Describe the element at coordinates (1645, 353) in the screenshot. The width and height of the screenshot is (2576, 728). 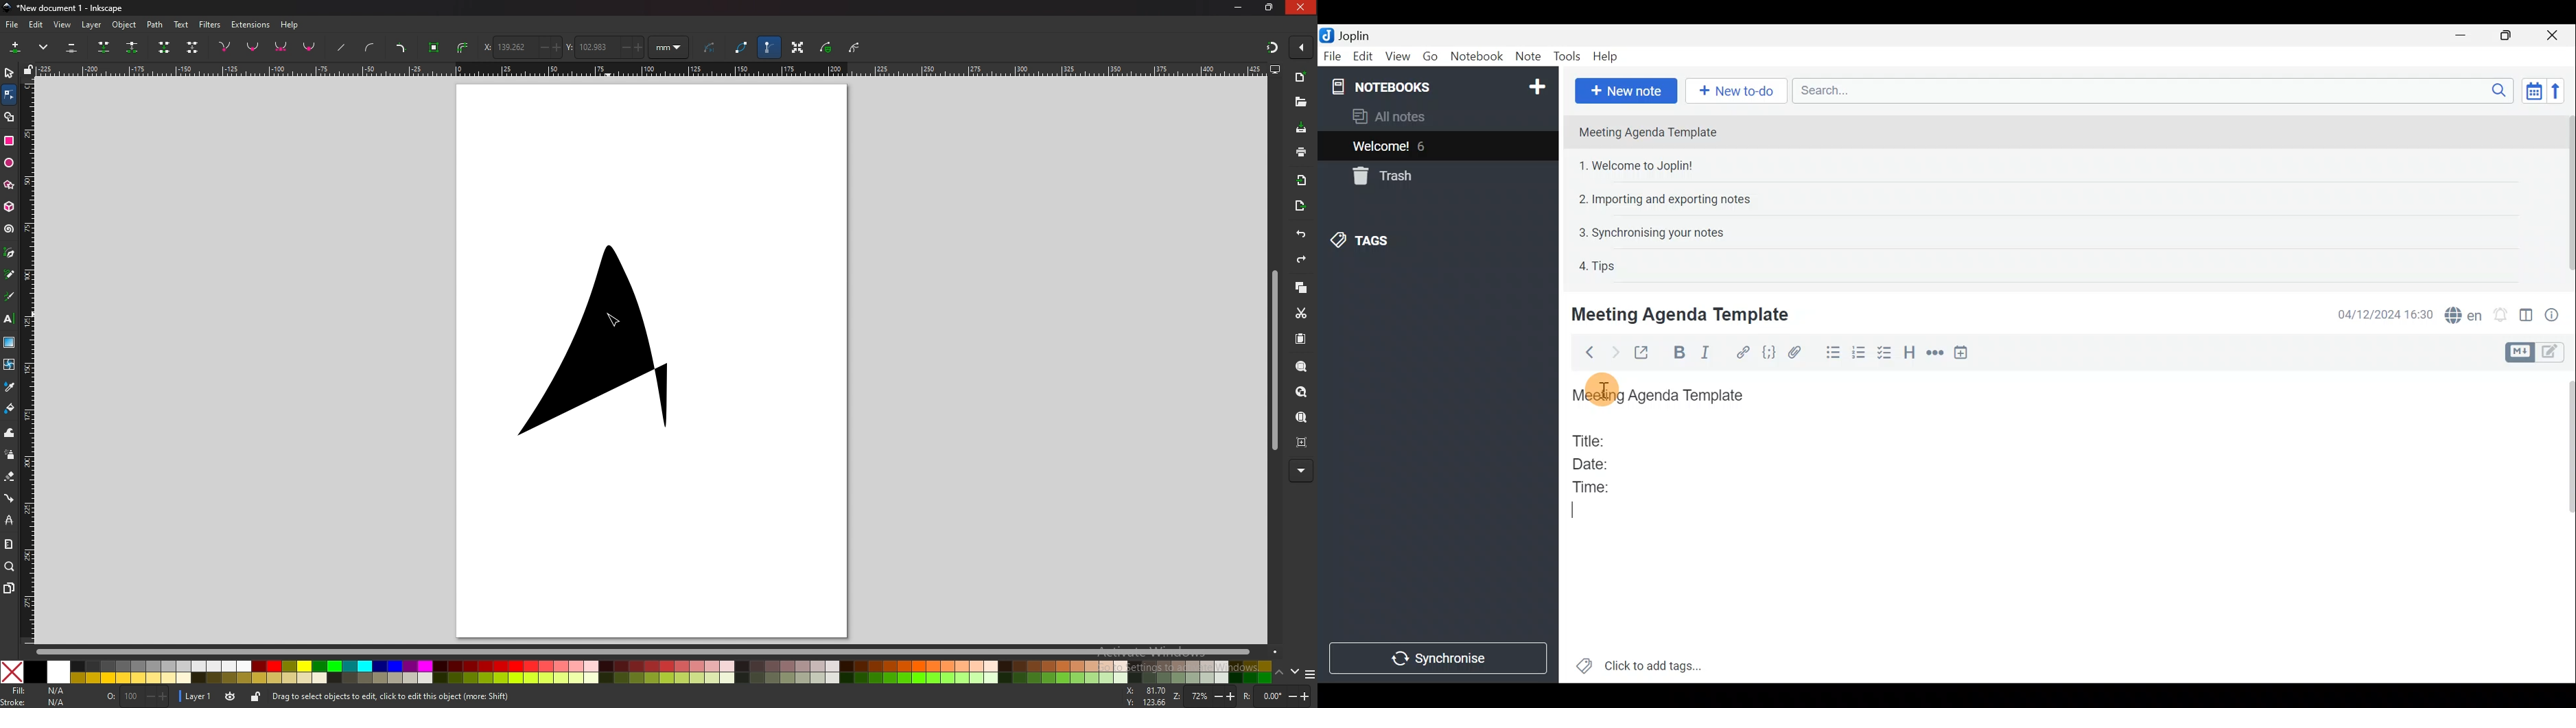
I see `Toggle external editing` at that location.